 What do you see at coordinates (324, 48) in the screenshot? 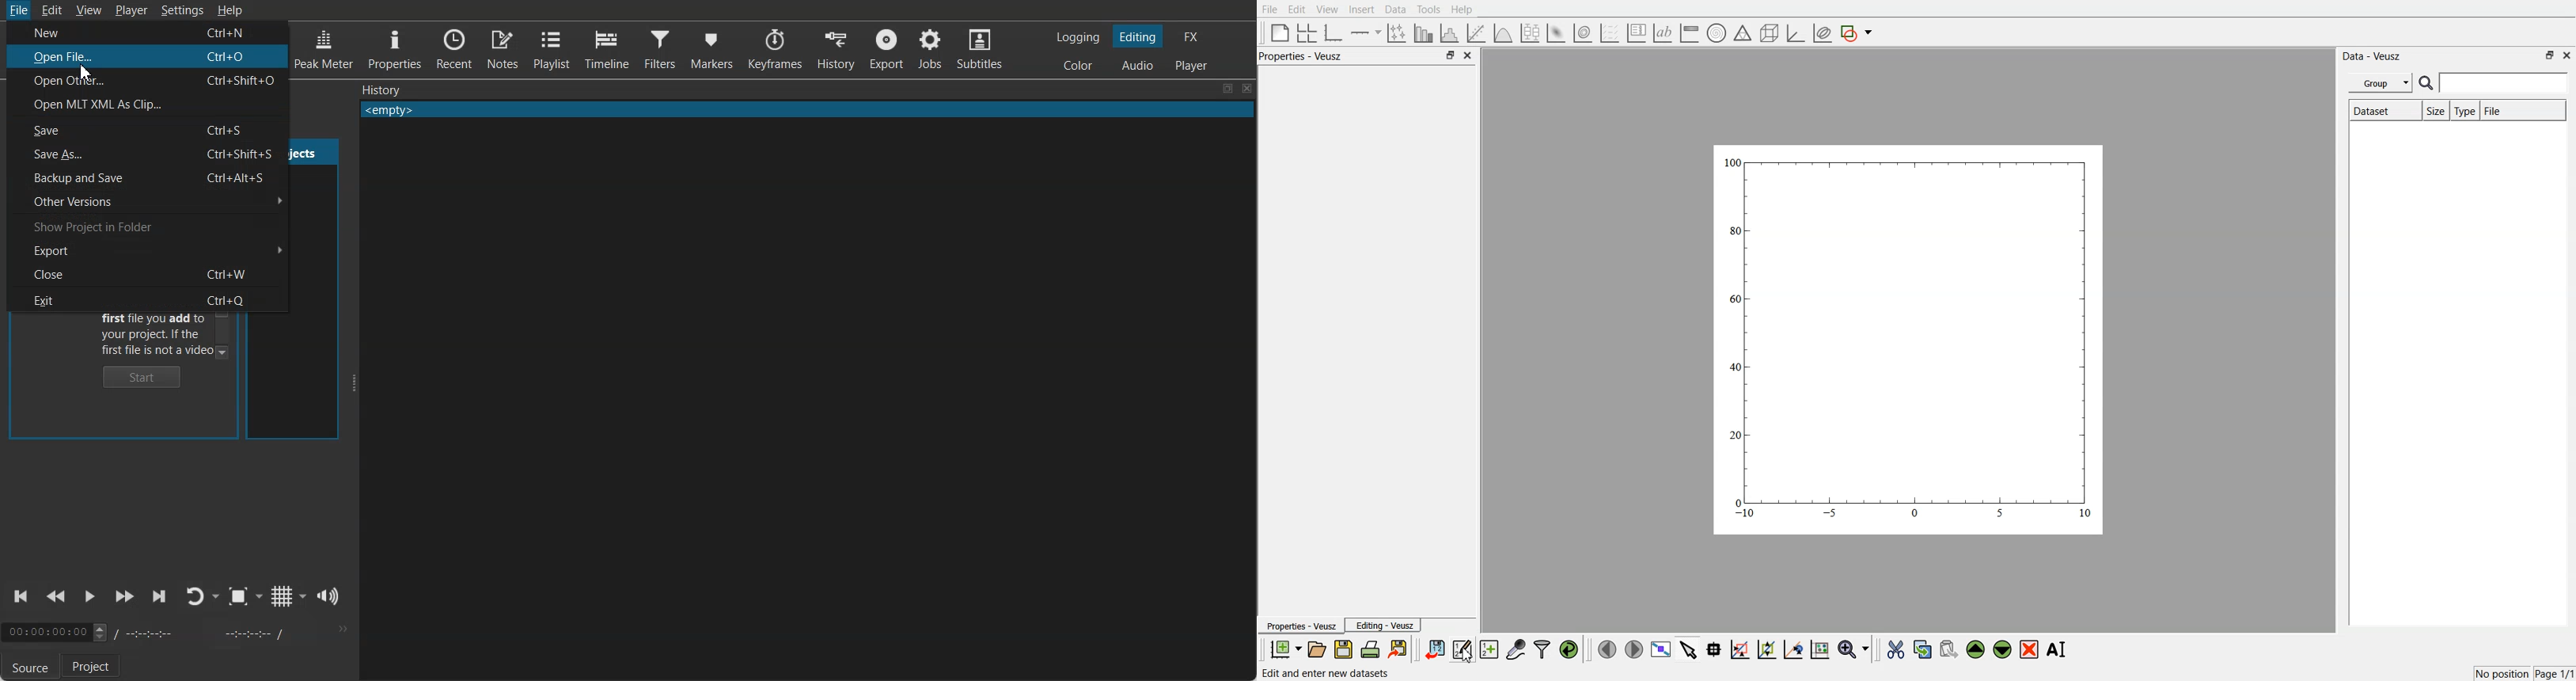
I see `Peak Meter` at bounding box center [324, 48].